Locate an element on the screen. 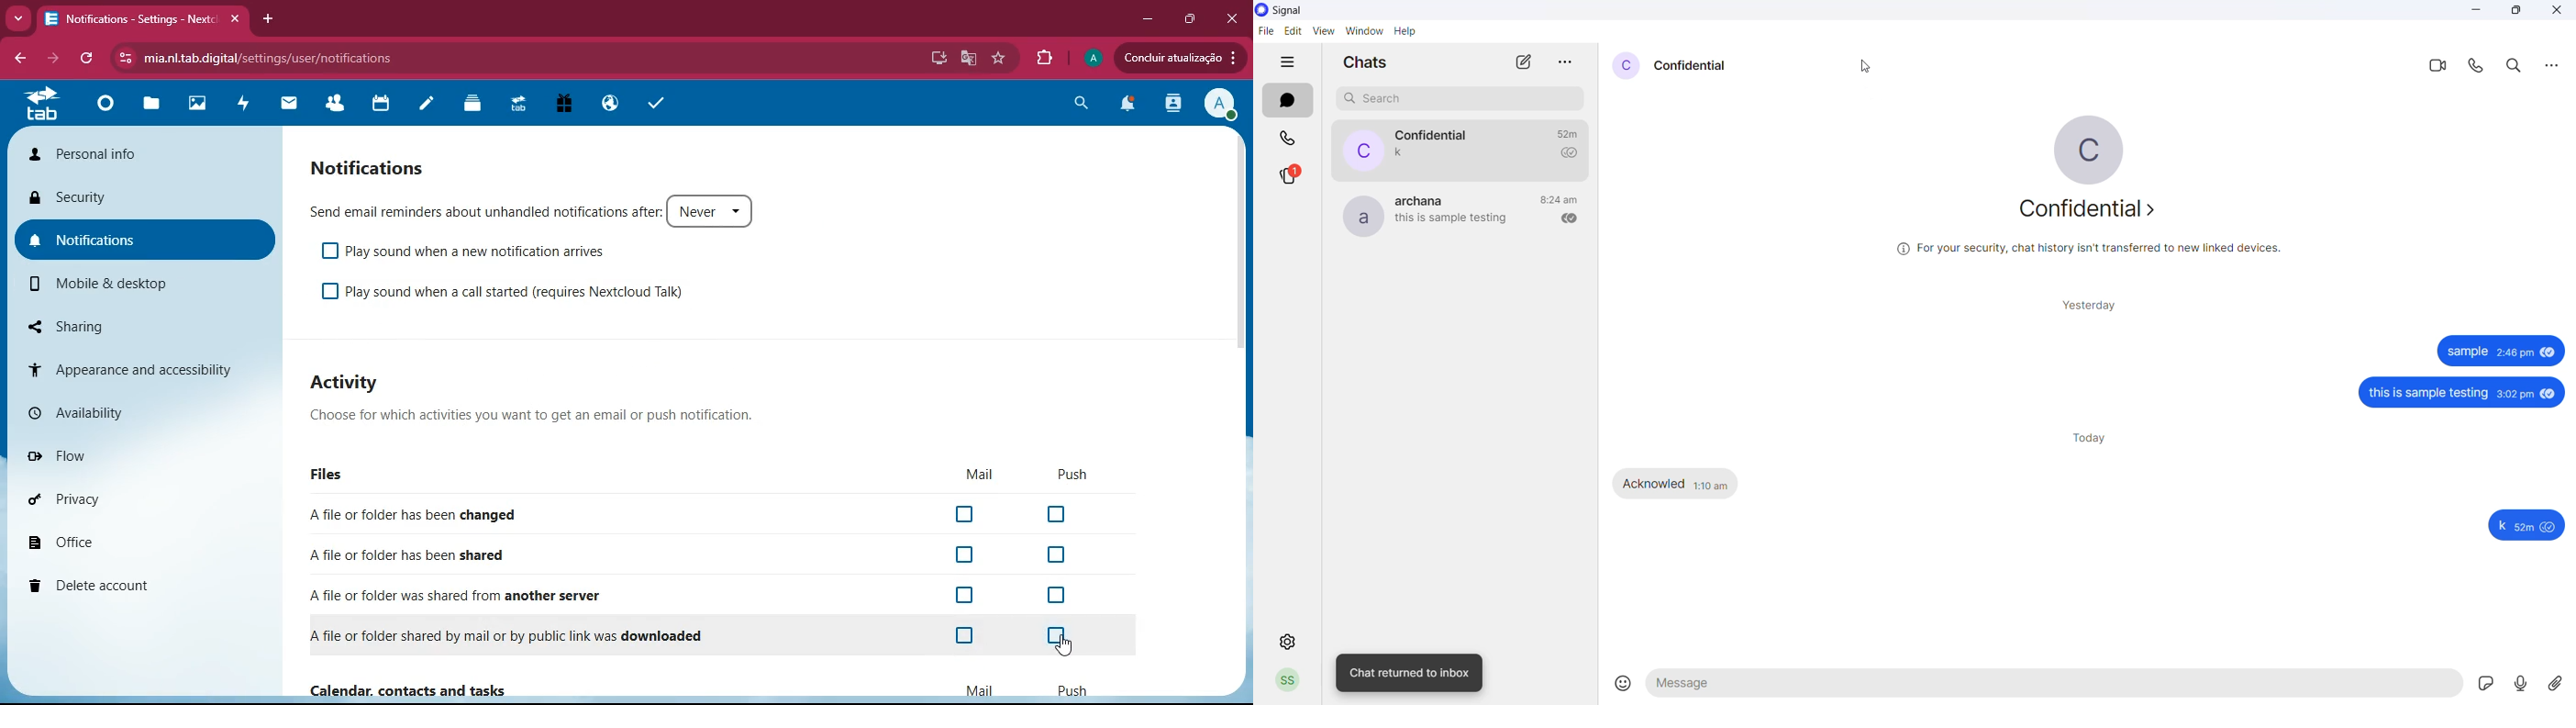 The width and height of the screenshot is (2576, 728). desktop is located at coordinates (938, 60).